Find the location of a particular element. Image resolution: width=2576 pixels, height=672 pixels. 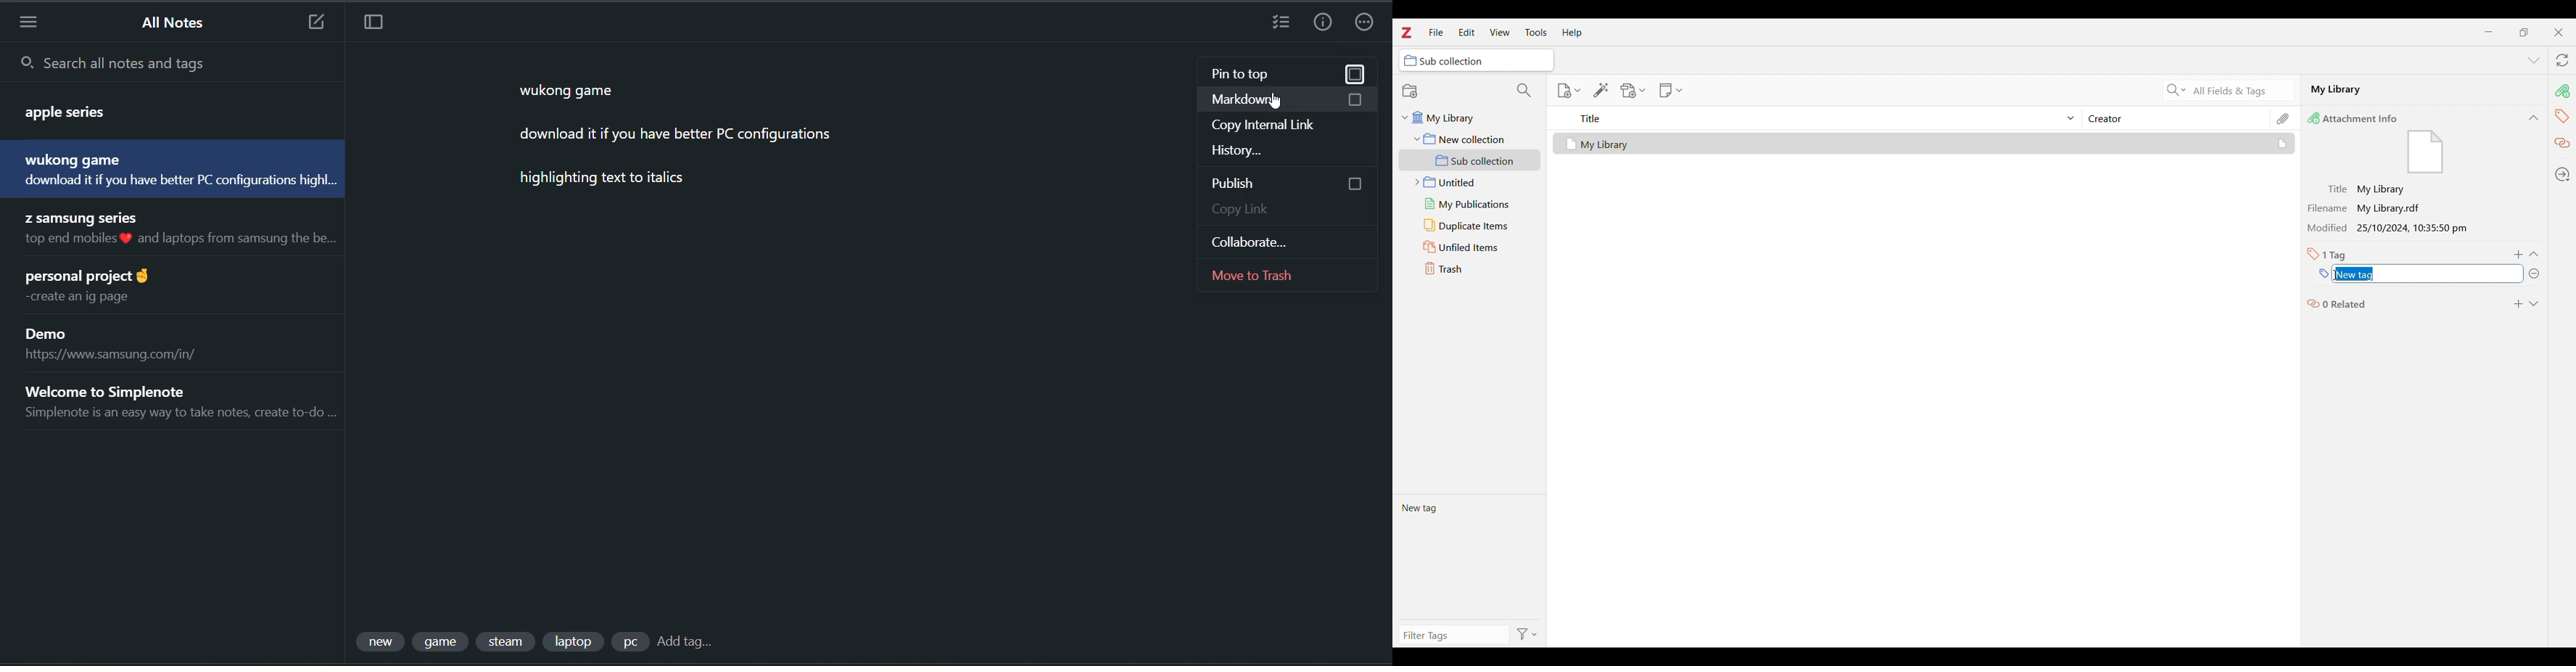

tag 4 is located at coordinates (572, 641).